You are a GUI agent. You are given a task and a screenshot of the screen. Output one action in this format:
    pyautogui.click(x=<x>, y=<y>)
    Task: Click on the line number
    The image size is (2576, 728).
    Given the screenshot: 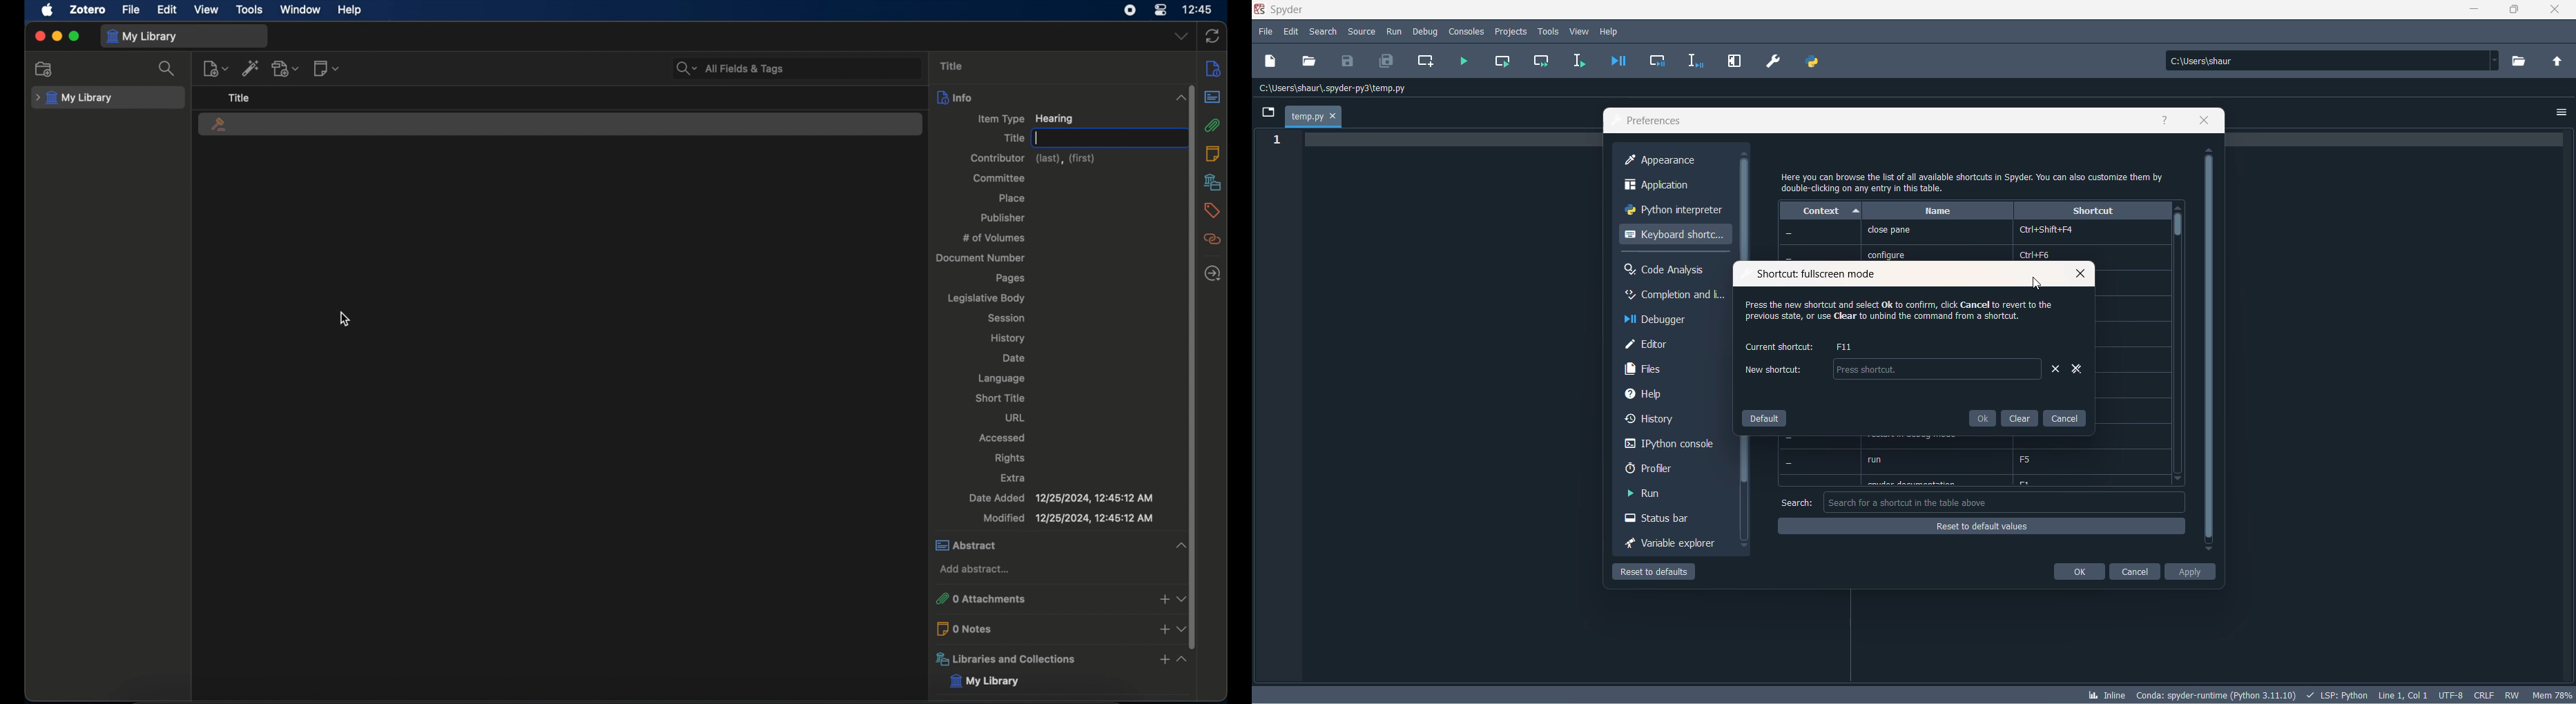 What is the action you would take?
    pyautogui.click(x=1280, y=141)
    